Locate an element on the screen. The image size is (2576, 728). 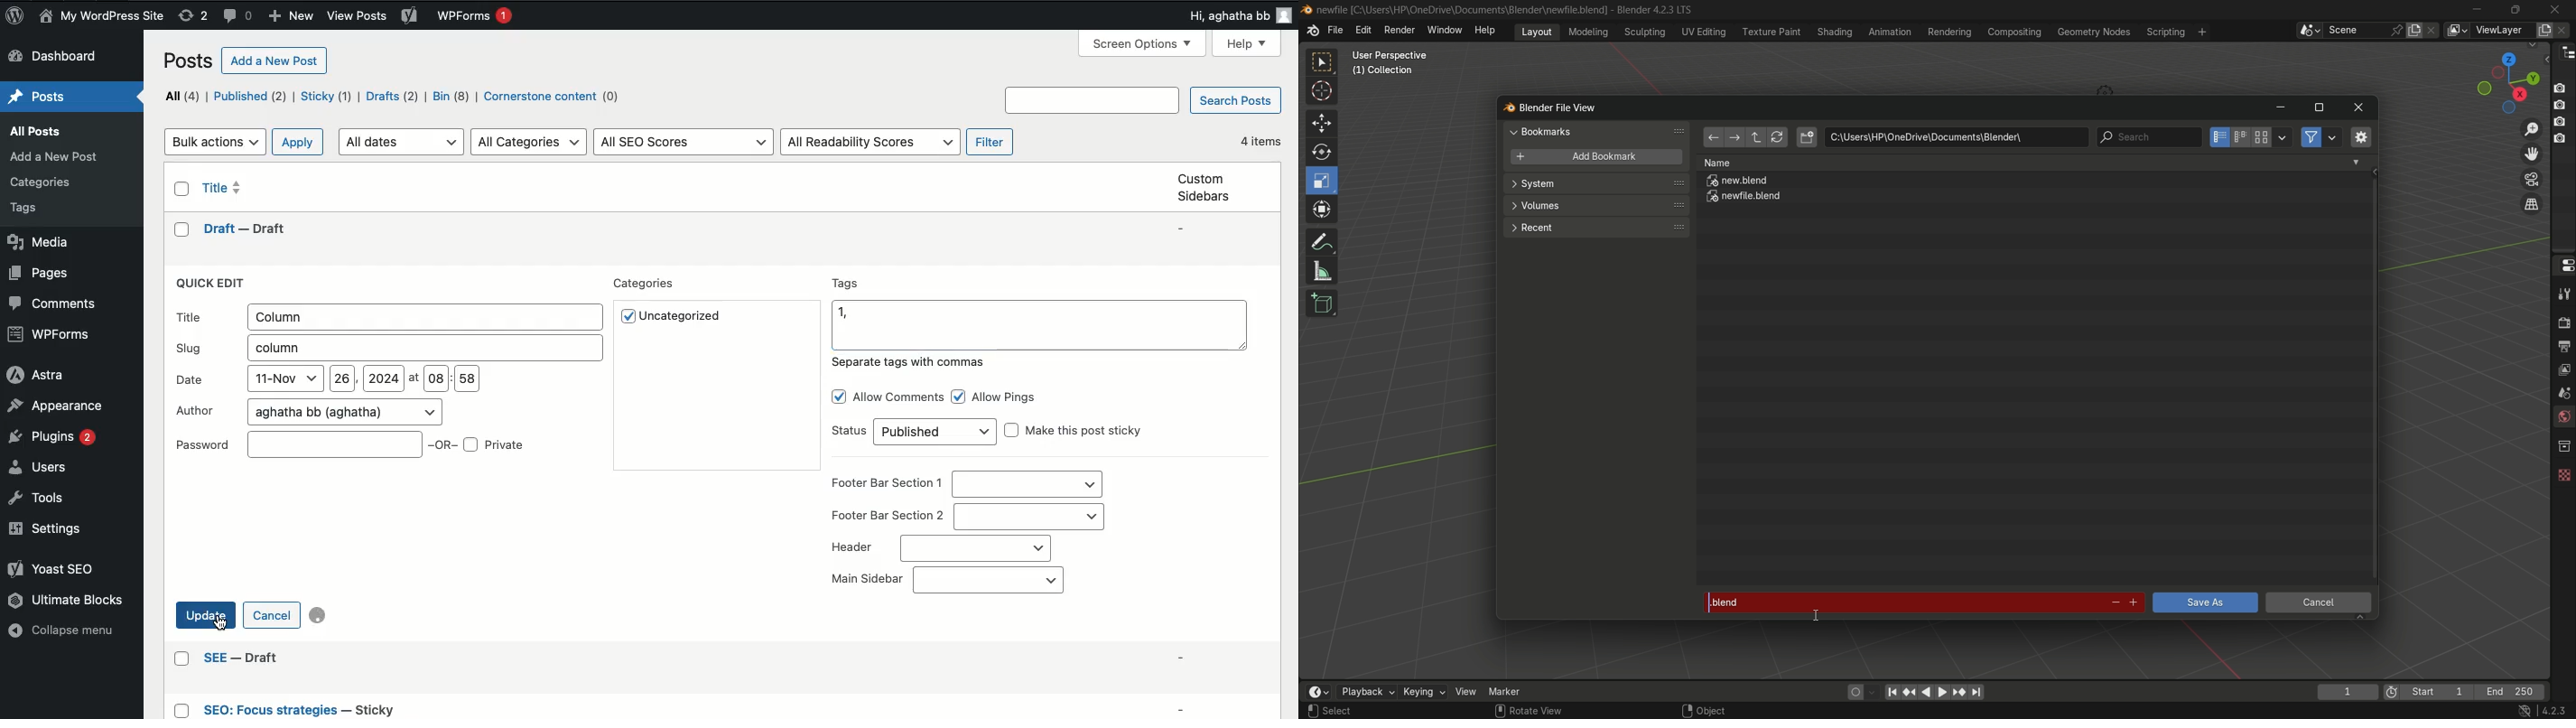
layout menu is located at coordinates (1537, 31).